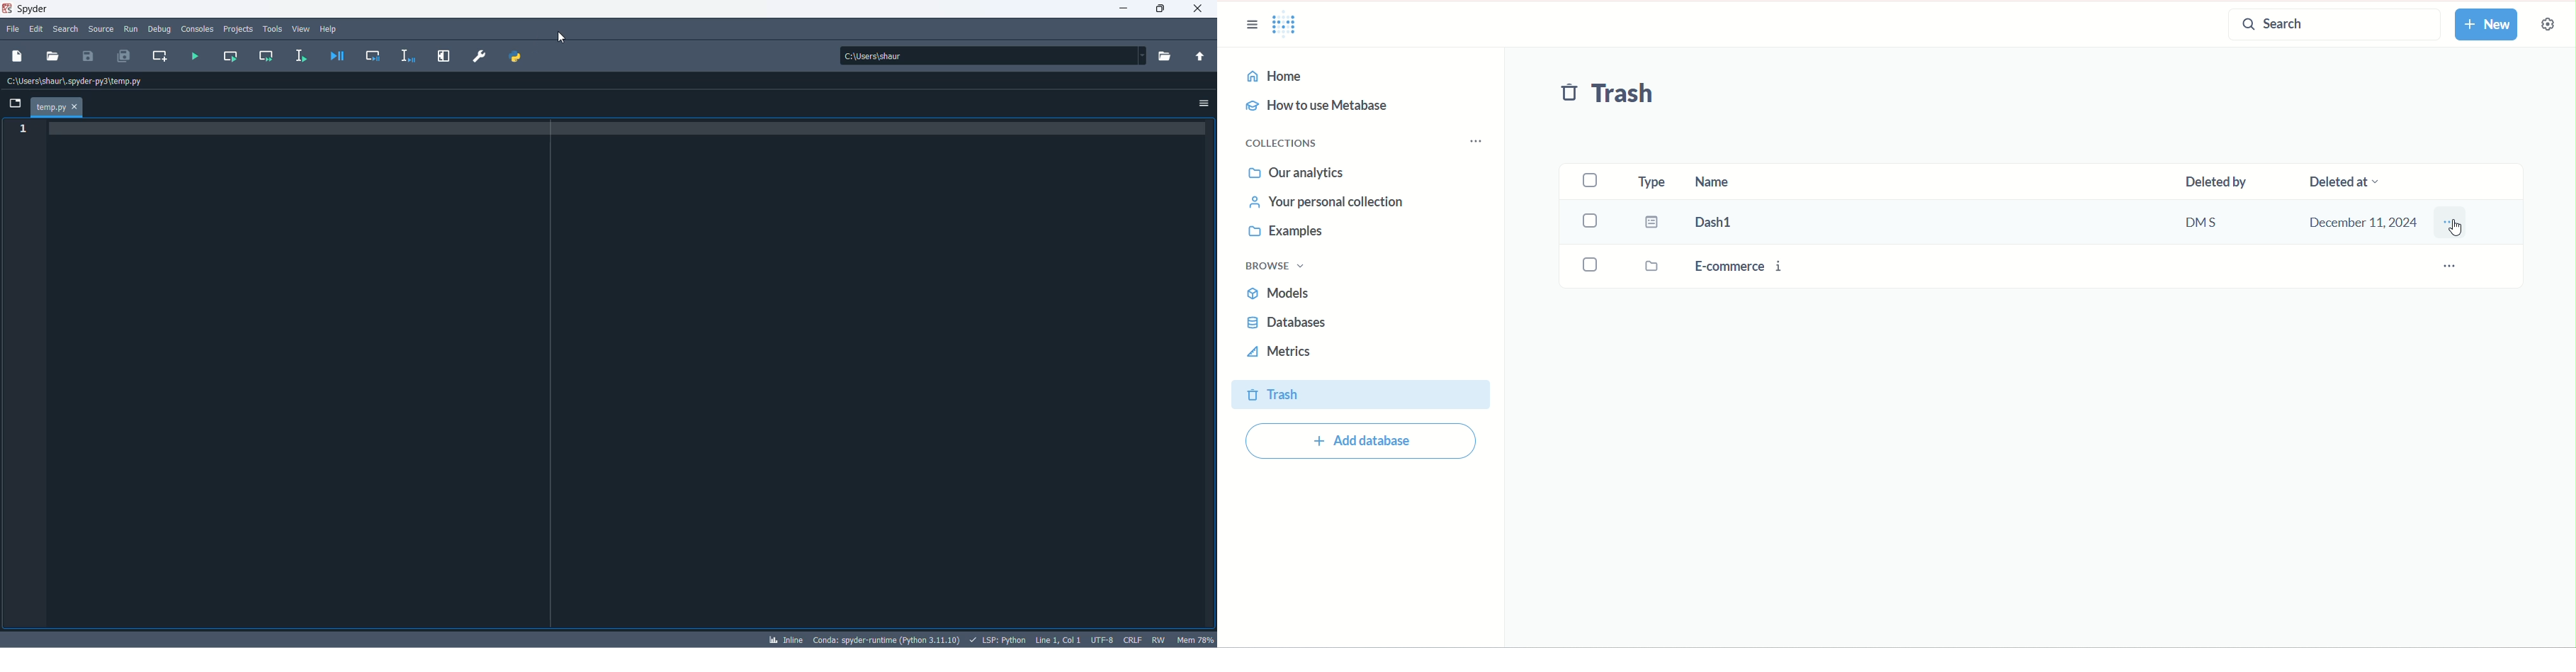 The image size is (2576, 672). What do you see at coordinates (889, 638) in the screenshot?
I see `spyder version` at bounding box center [889, 638].